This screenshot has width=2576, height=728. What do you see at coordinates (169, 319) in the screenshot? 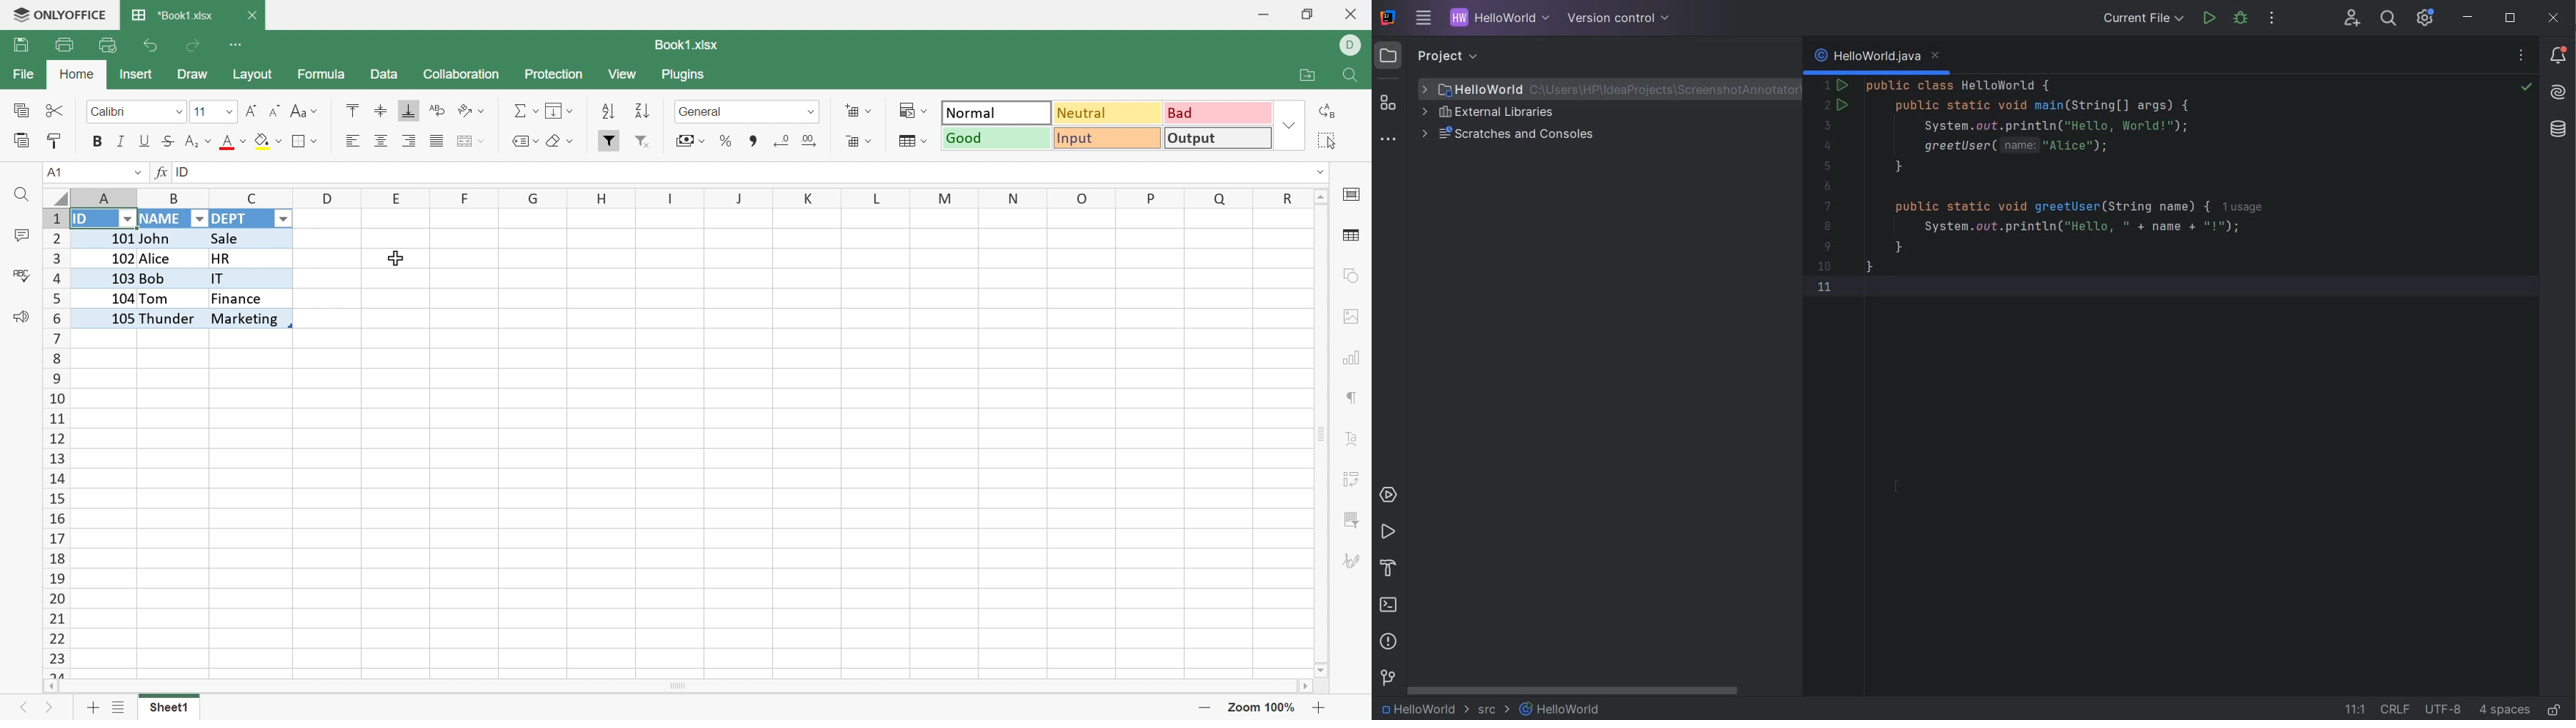
I see `Thunder` at bounding box center [169, 319].